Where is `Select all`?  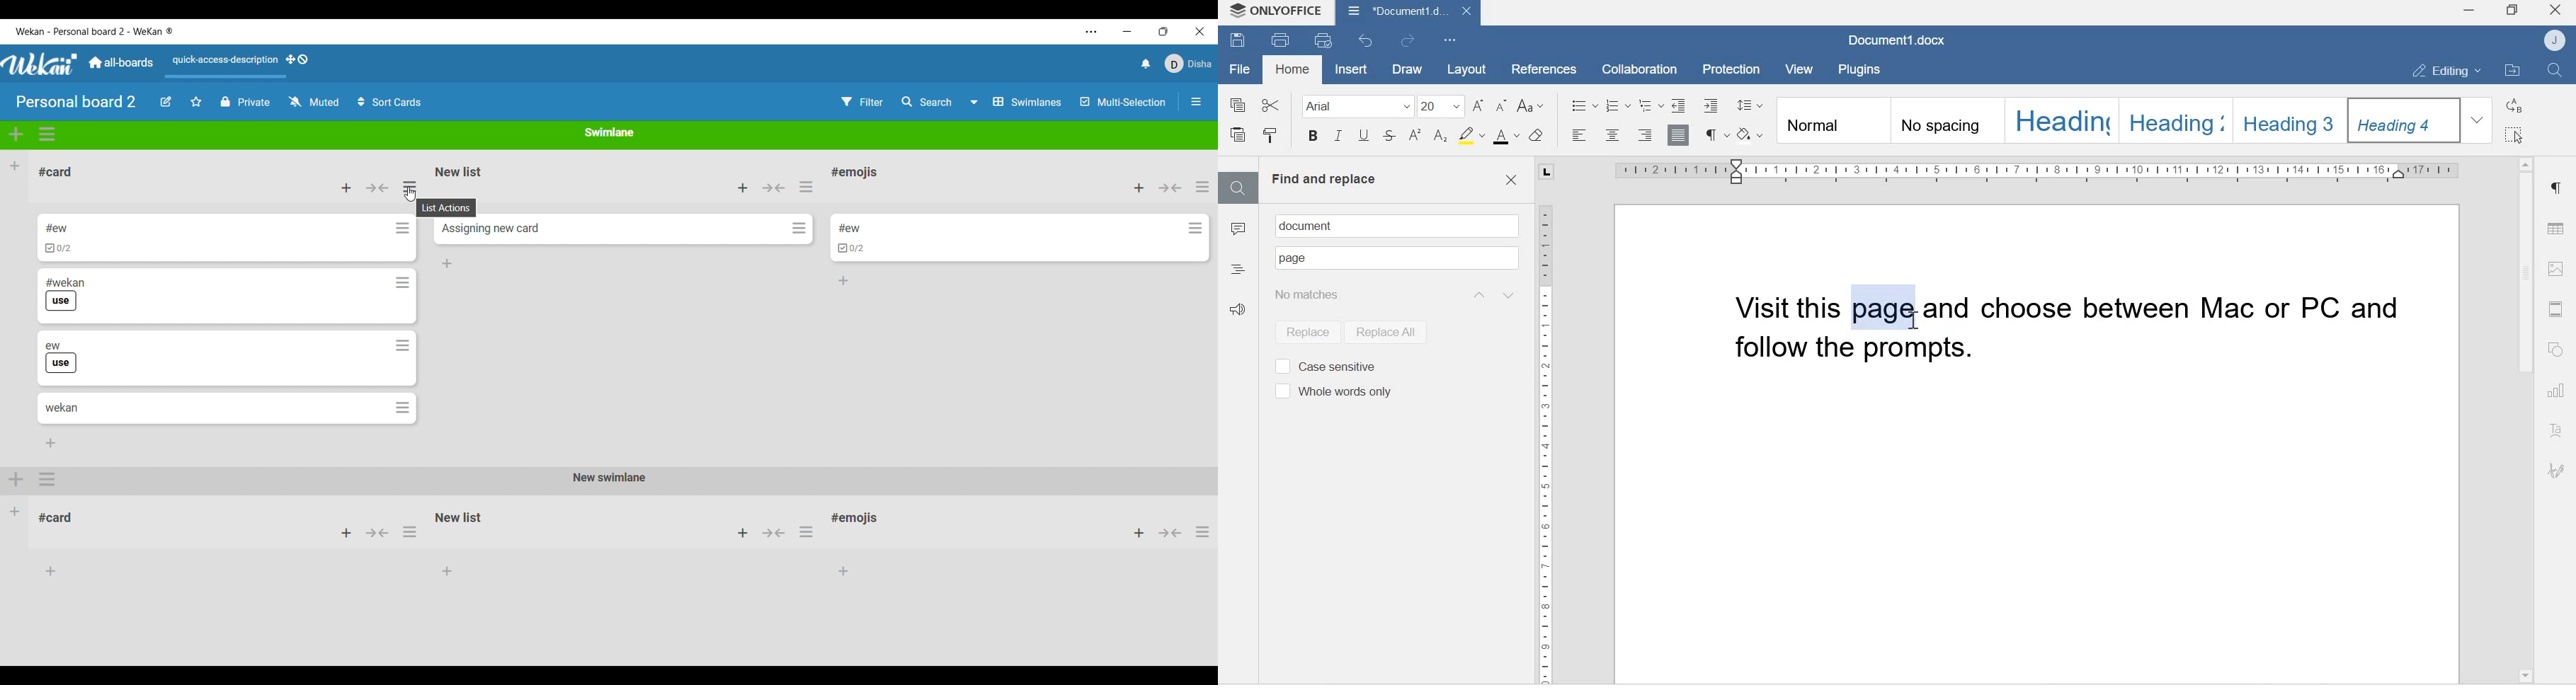
Select all is located at coordinates (2516, 135).